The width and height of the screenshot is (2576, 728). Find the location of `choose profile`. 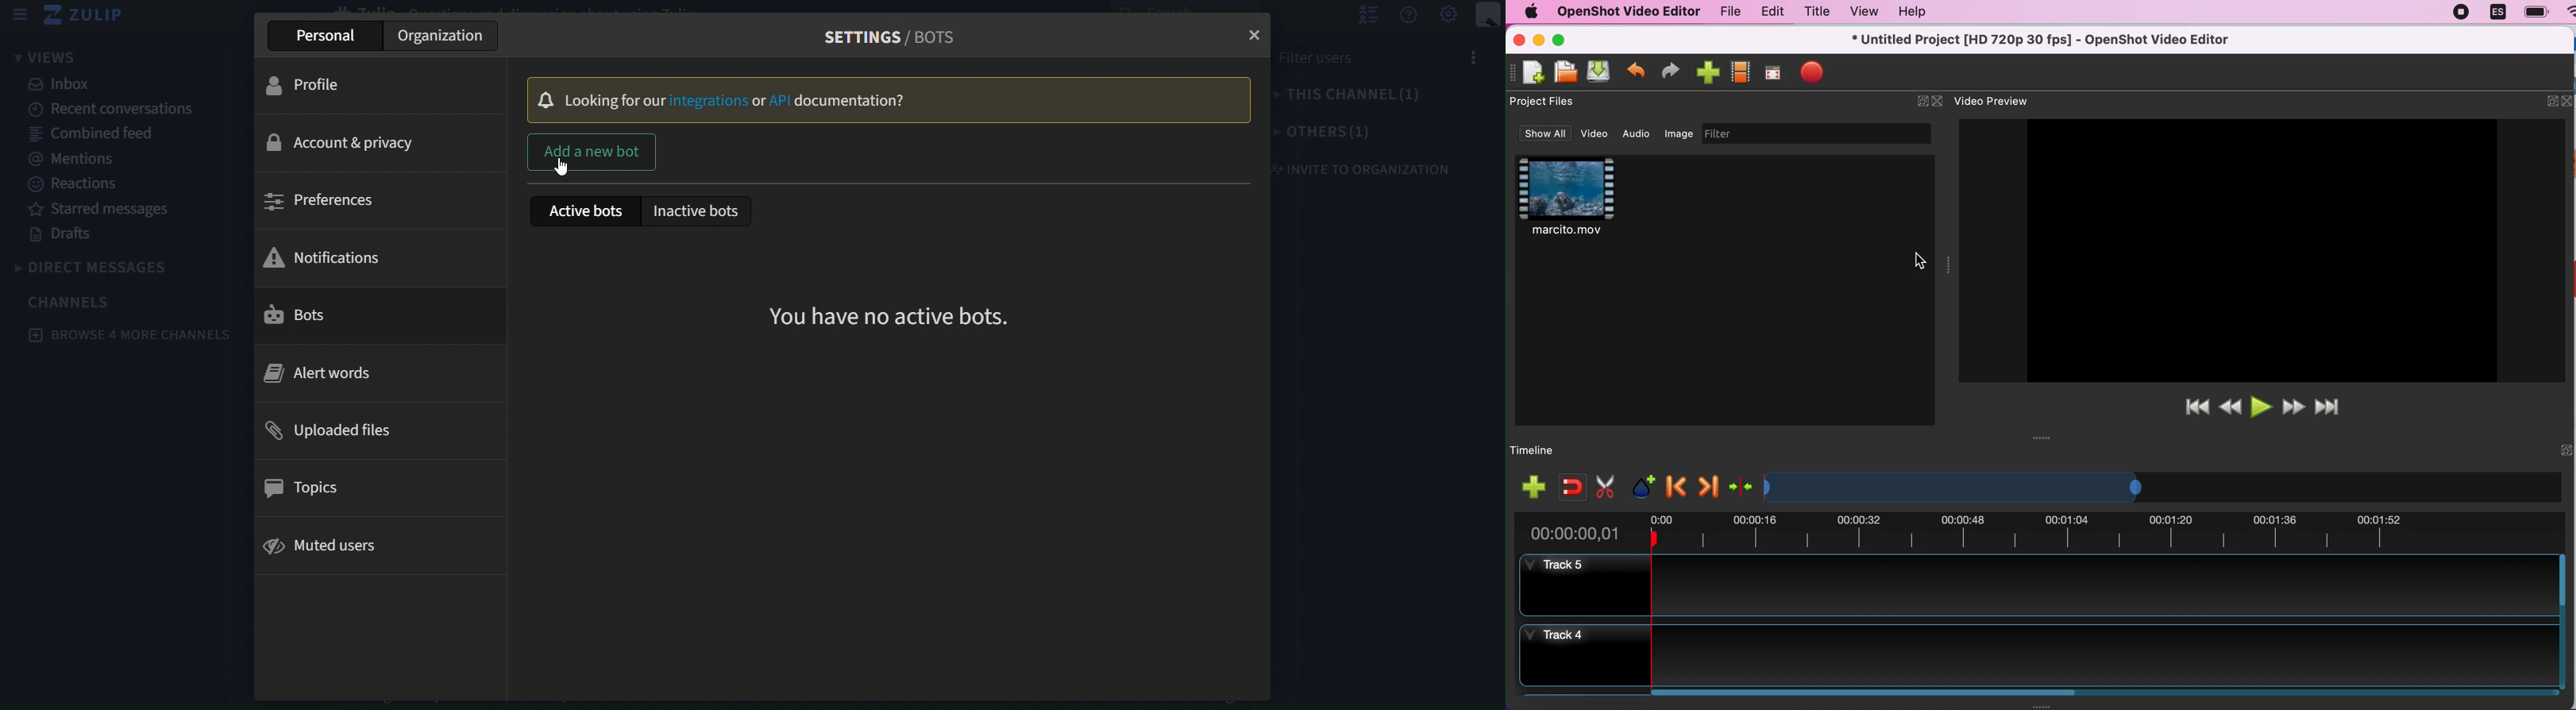

choose profile is located at coordinates (1744, 71).